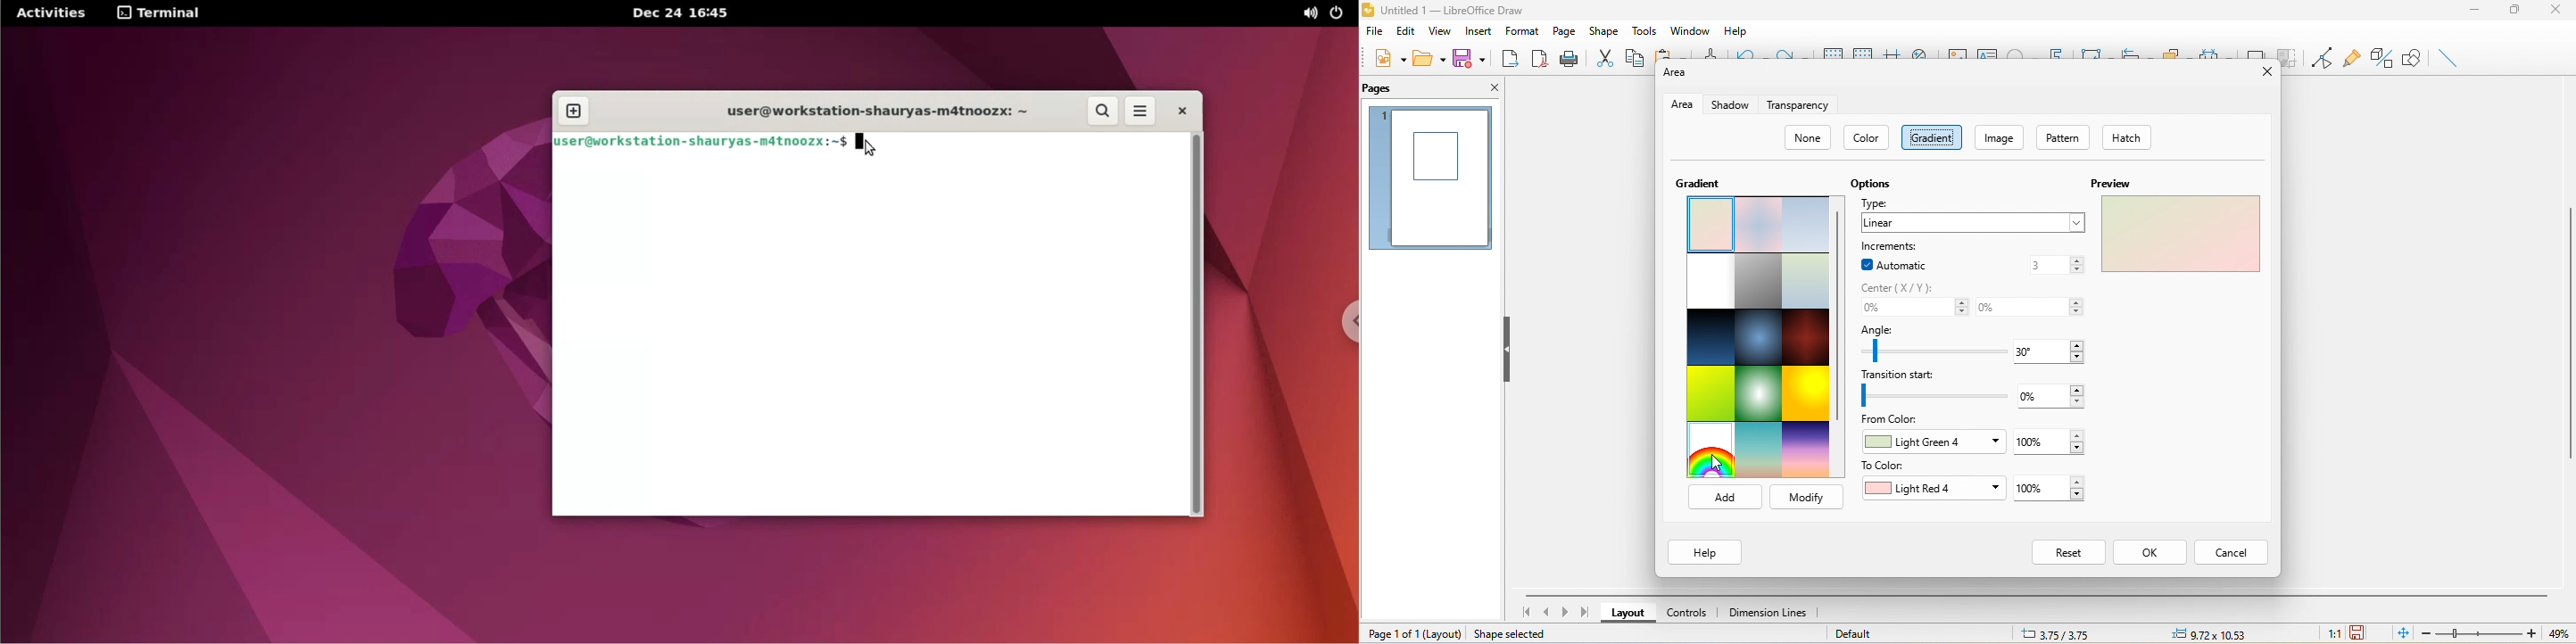  What do you see at coordinates (1427, 58) in the screenshot?
I see `open` at bounding box center [1427, 58].